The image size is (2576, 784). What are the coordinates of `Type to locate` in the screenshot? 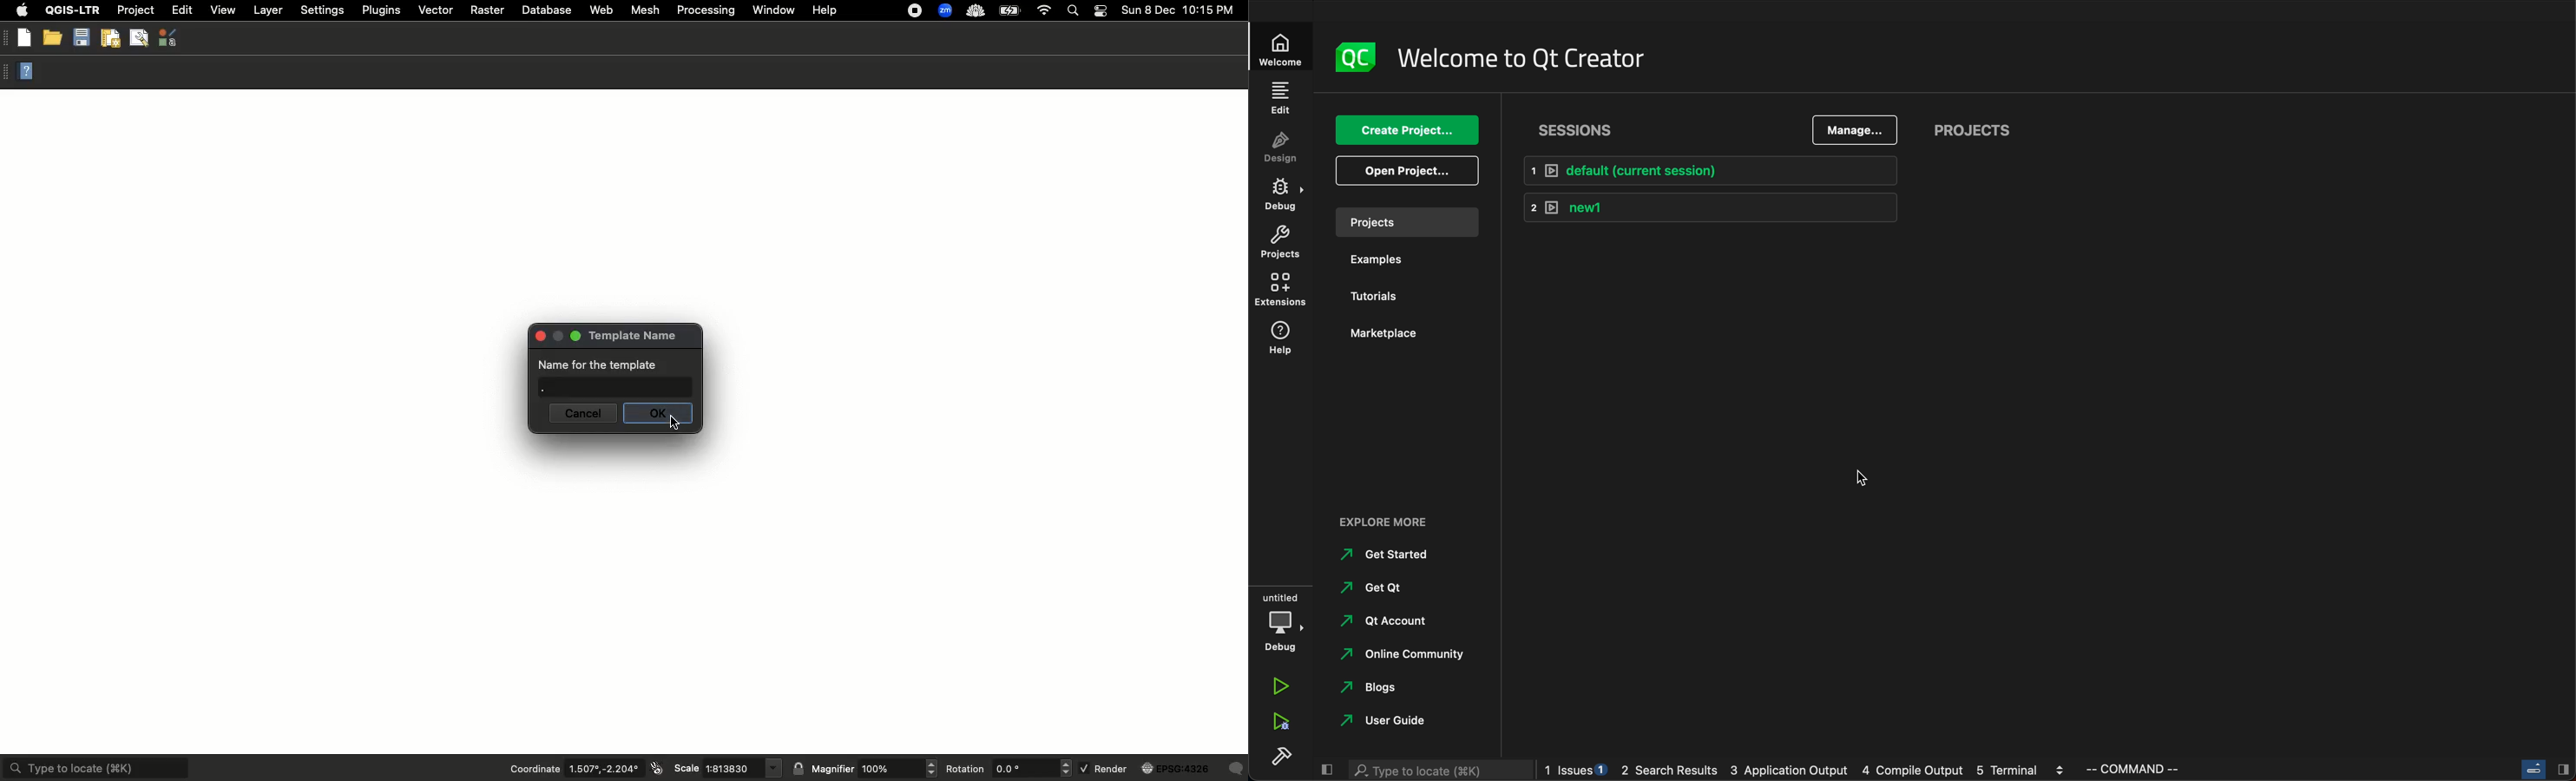 It's located at (95, 766).